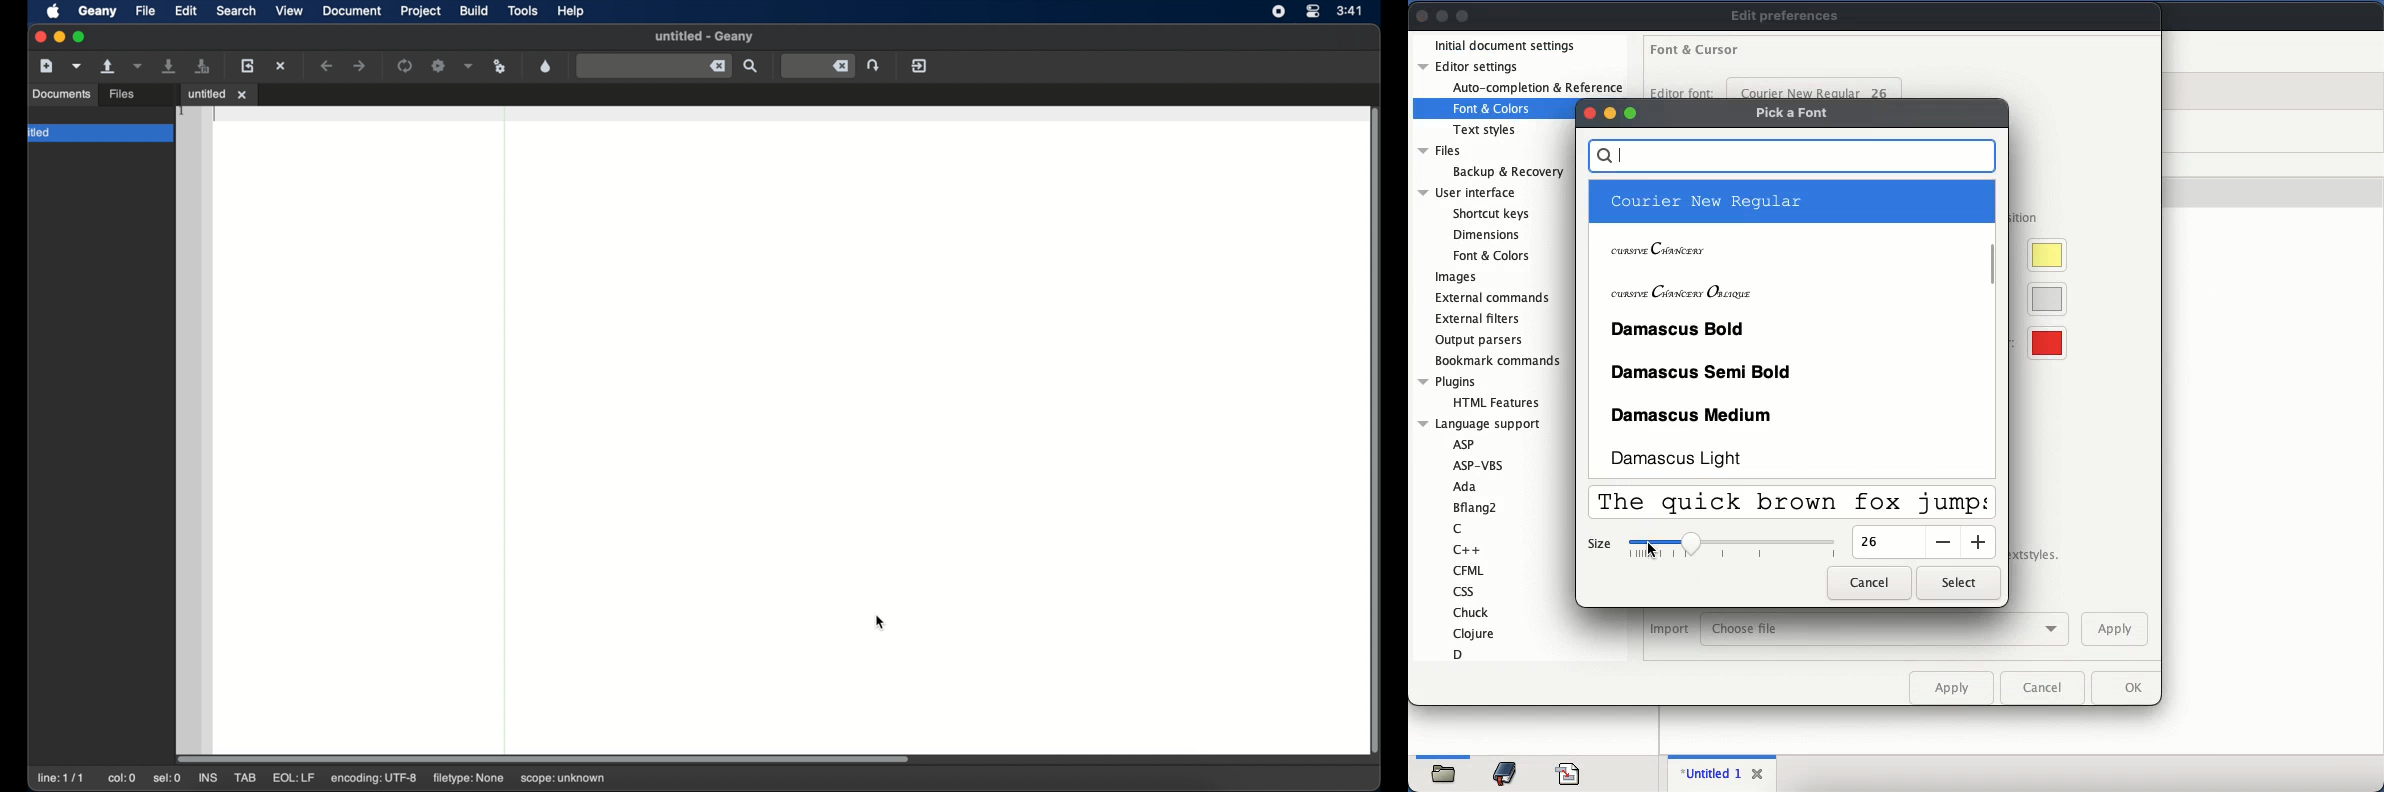 This screenshot has height=812, width=2408. I want to click on import, so click(1669, 629).